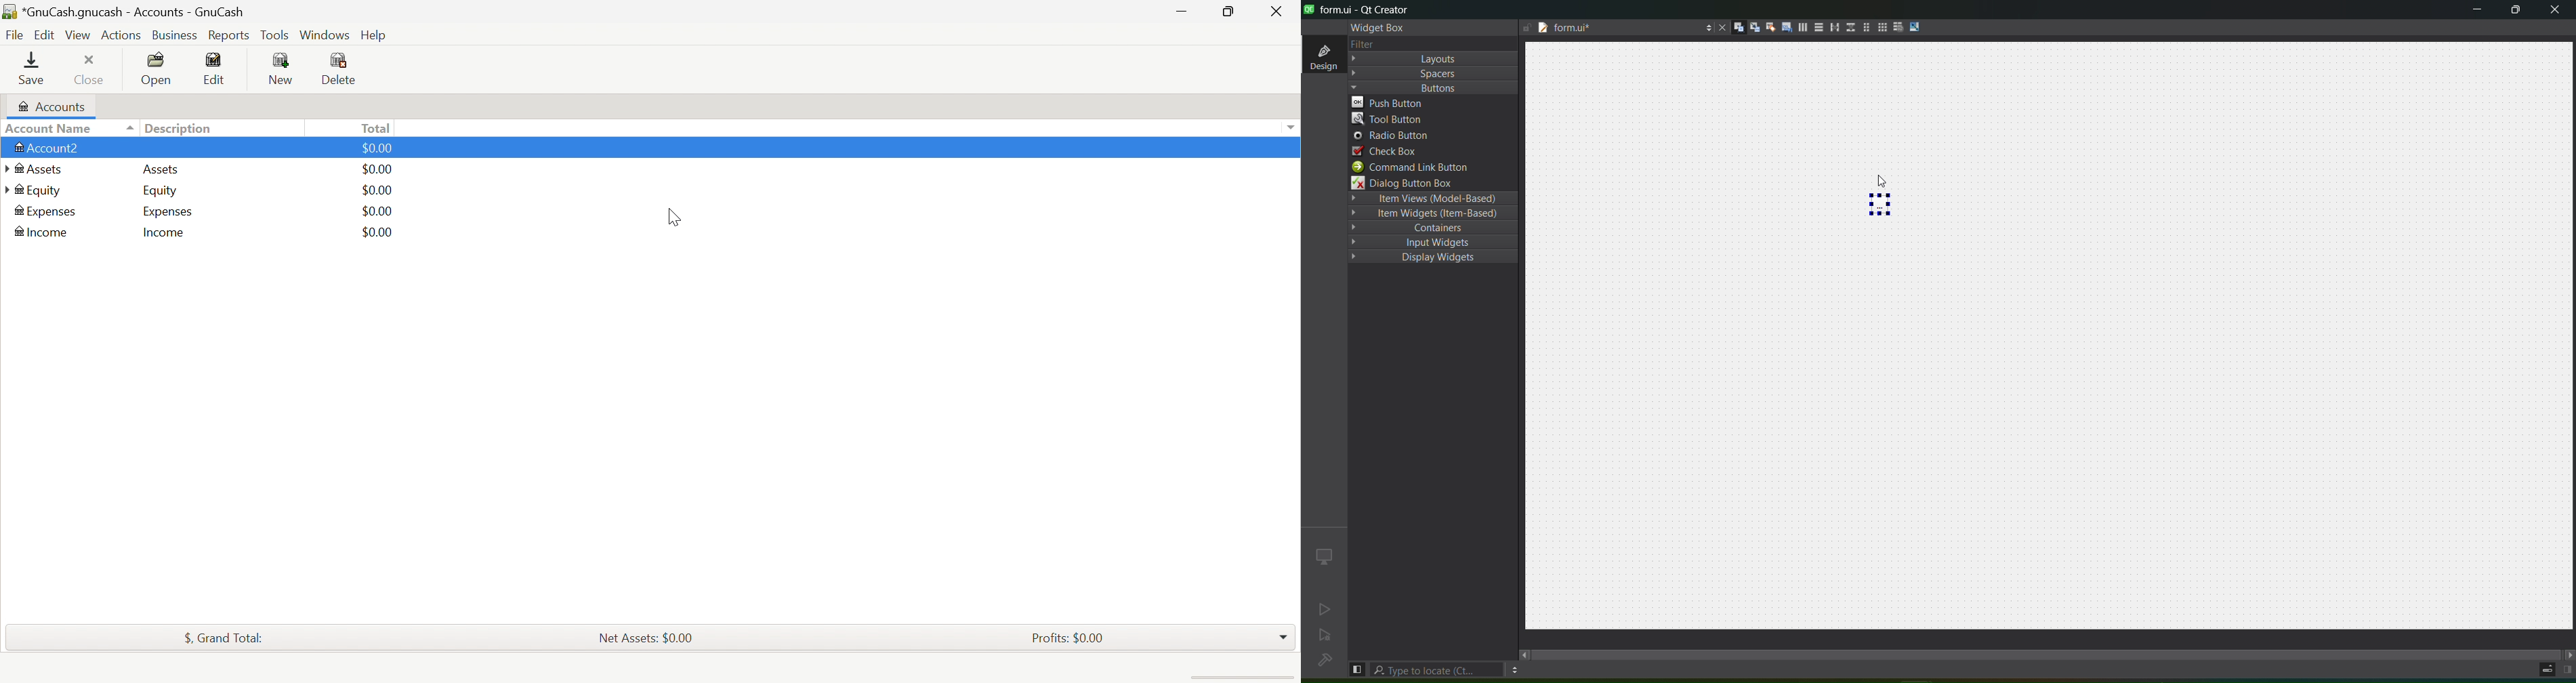  Describe the element at coordinates (2514, 11) in the screenshot. I see `maximize` at that location.